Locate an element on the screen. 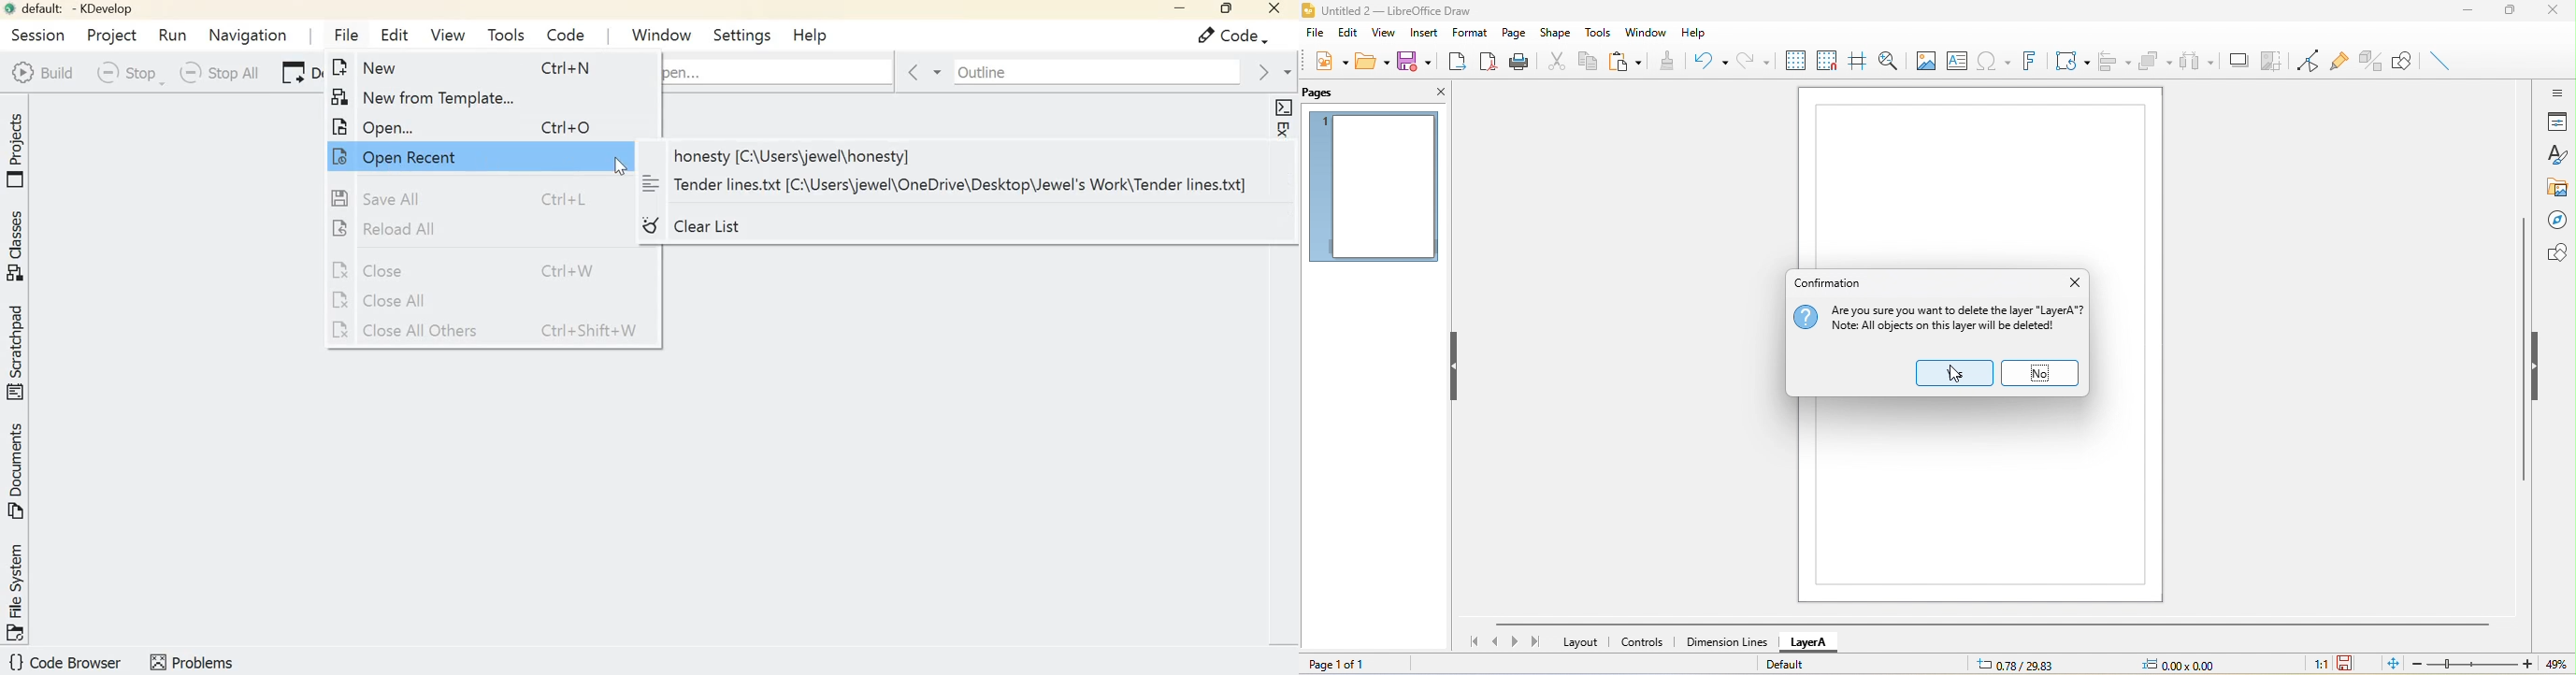 This screenshot has width=2576, height=700. format is located at coordinates (1472, 33).